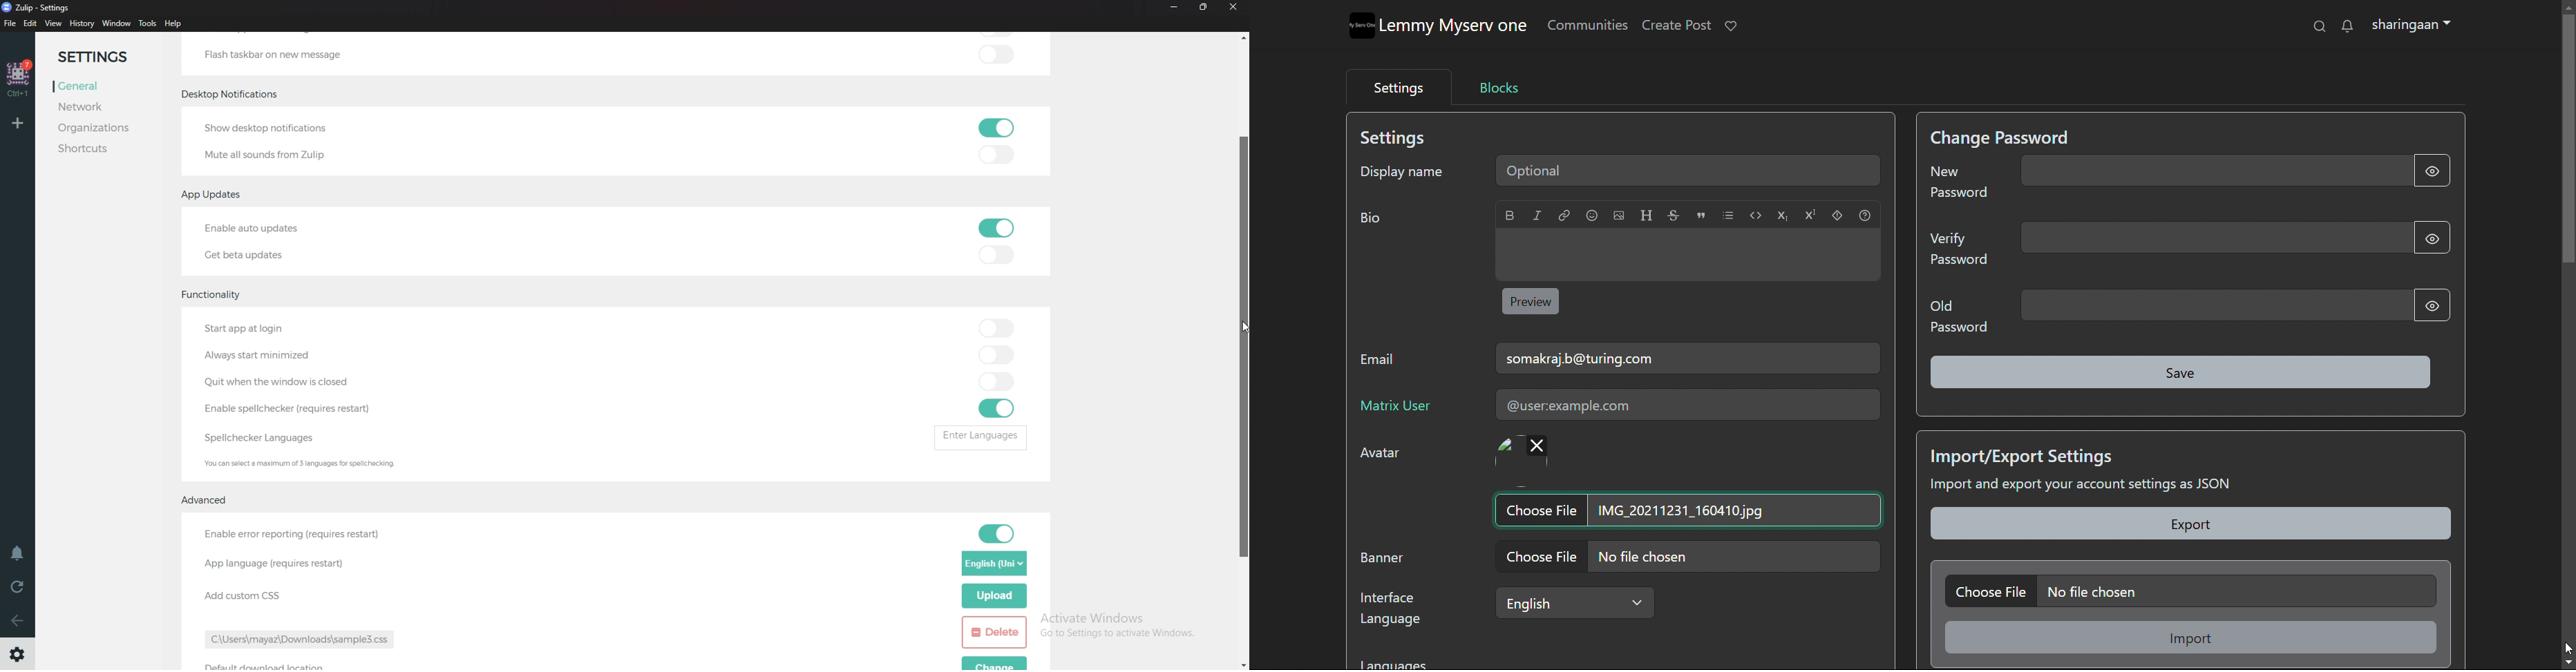 The height and width of the screenshot is (672, 2576). I want to click on toggle, so click(996, 155).